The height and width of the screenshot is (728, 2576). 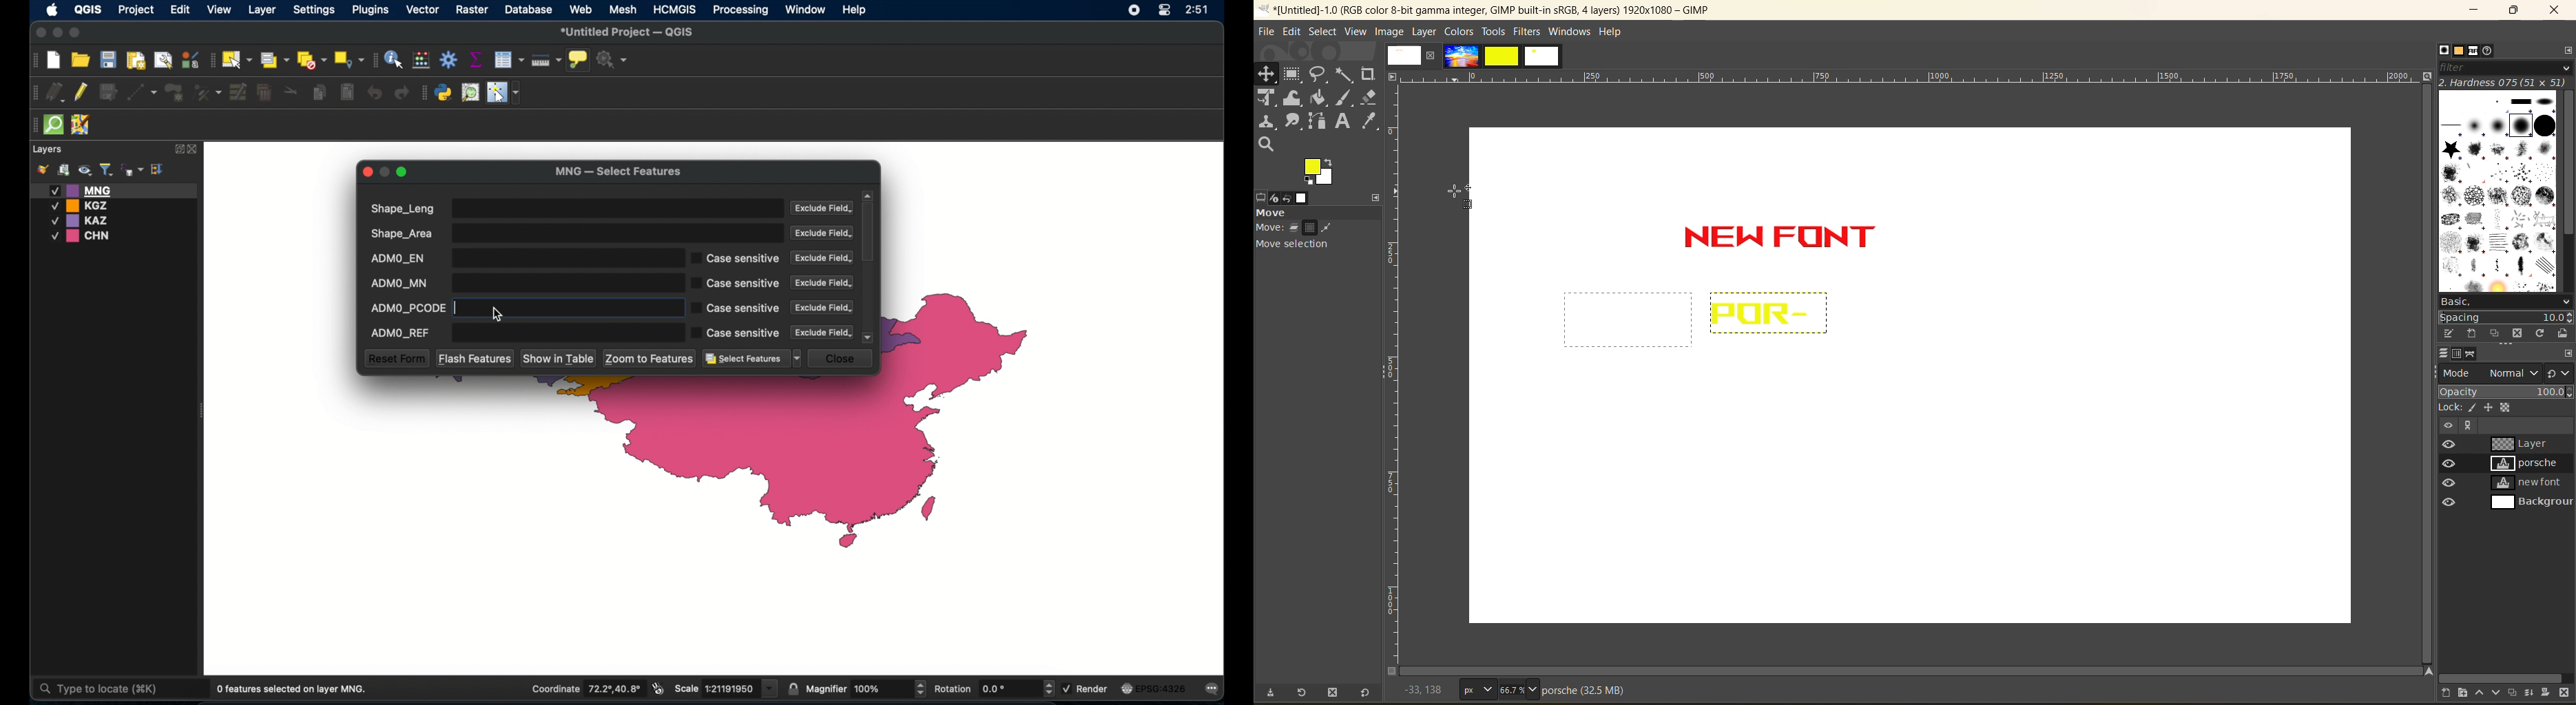 I want to click on merge layer, so click(x=2531, y=692).